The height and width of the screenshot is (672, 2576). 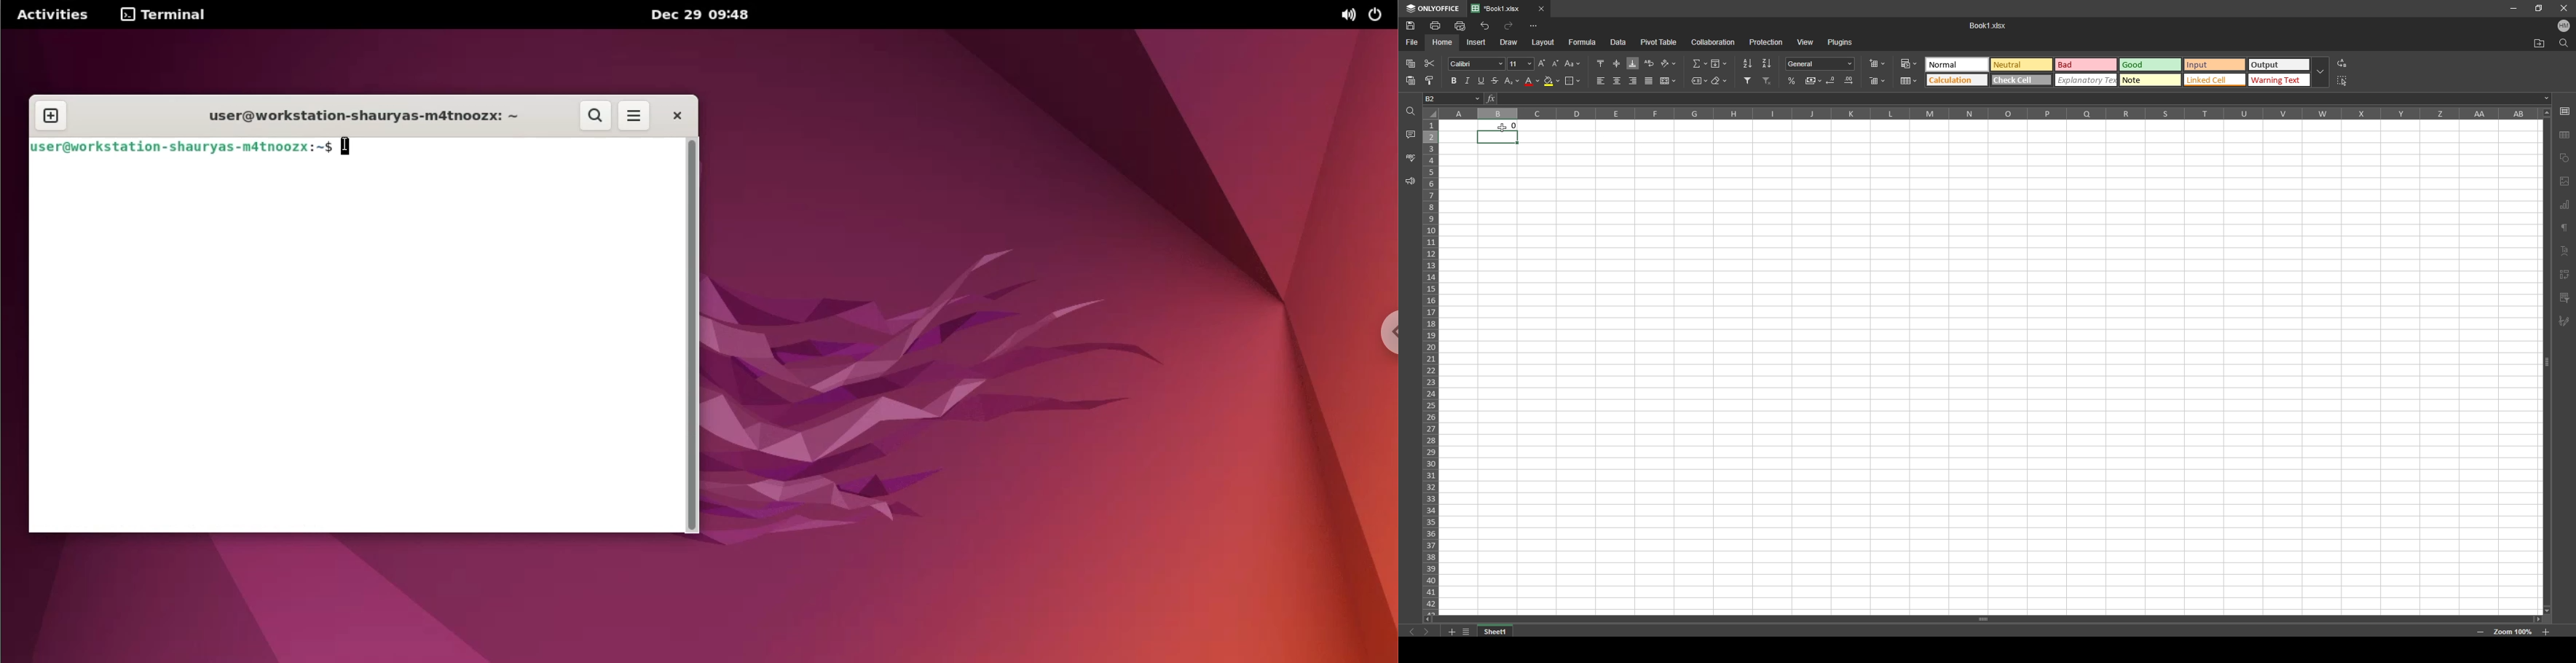 What do you see at coordinates (1649, 82) in the screenshot?
I see `justified` at bounding box center [1649, 82].